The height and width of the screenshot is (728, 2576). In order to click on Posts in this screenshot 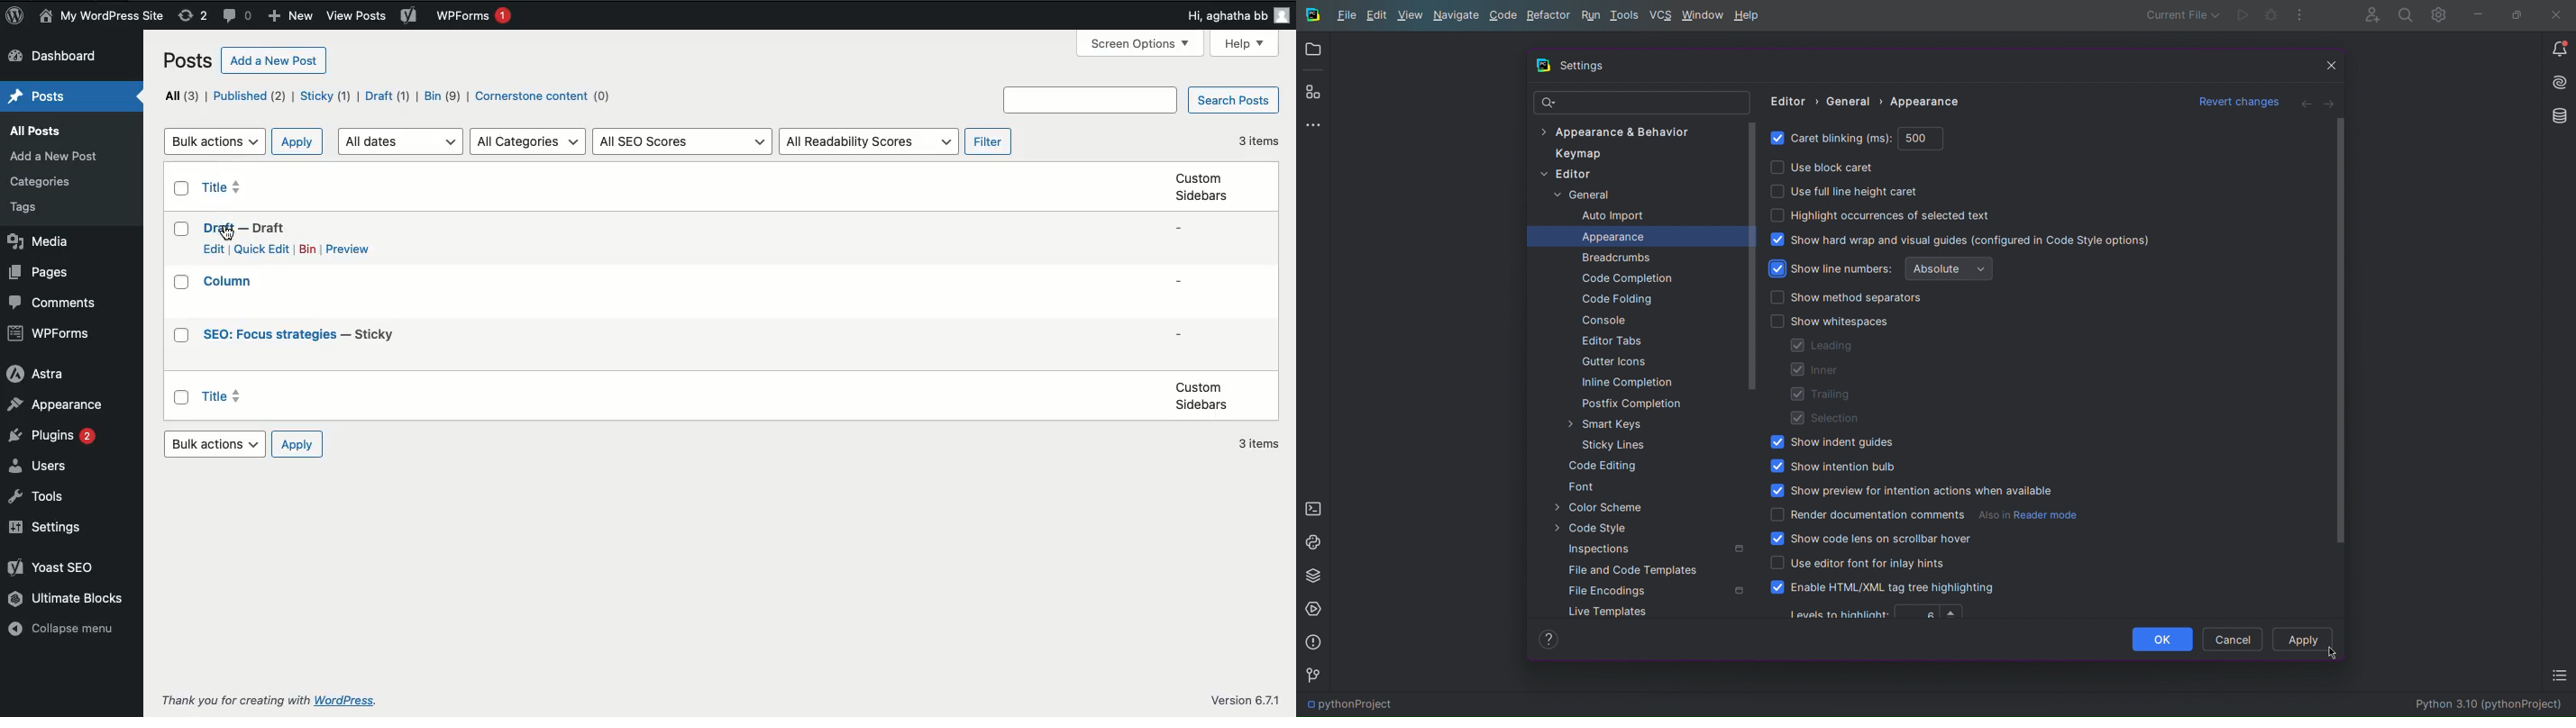, I will do `click(187, 61)`.